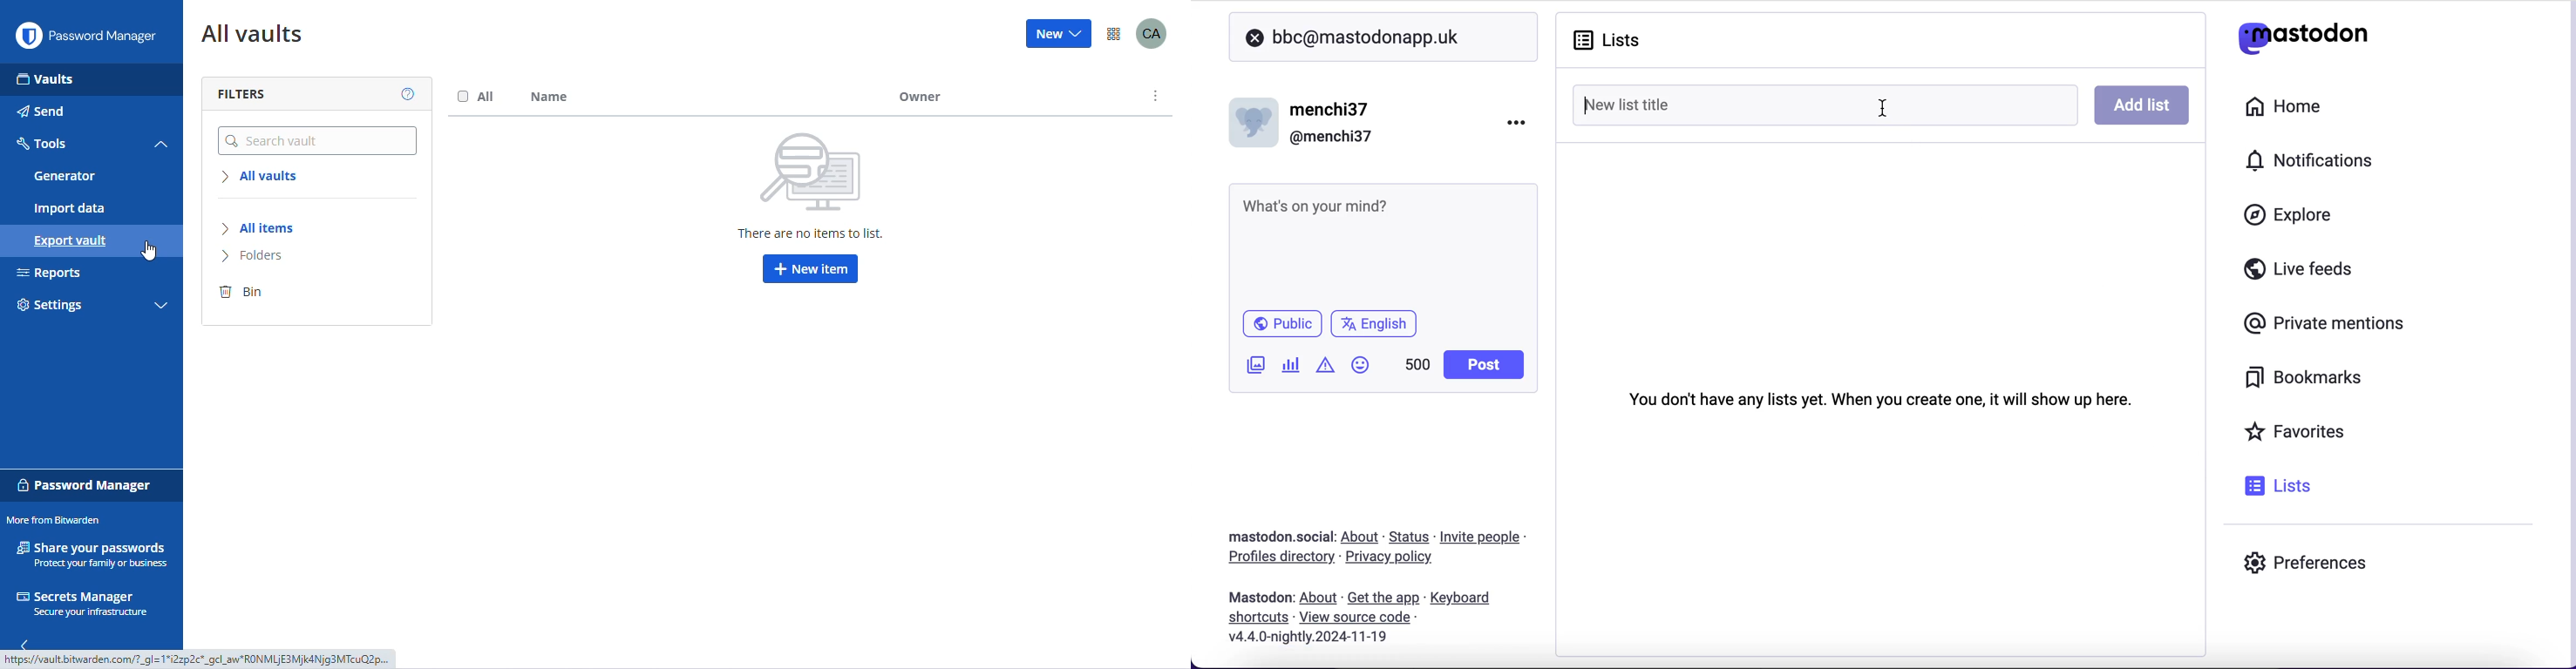  I want to click on owner, so click(1004, 97).